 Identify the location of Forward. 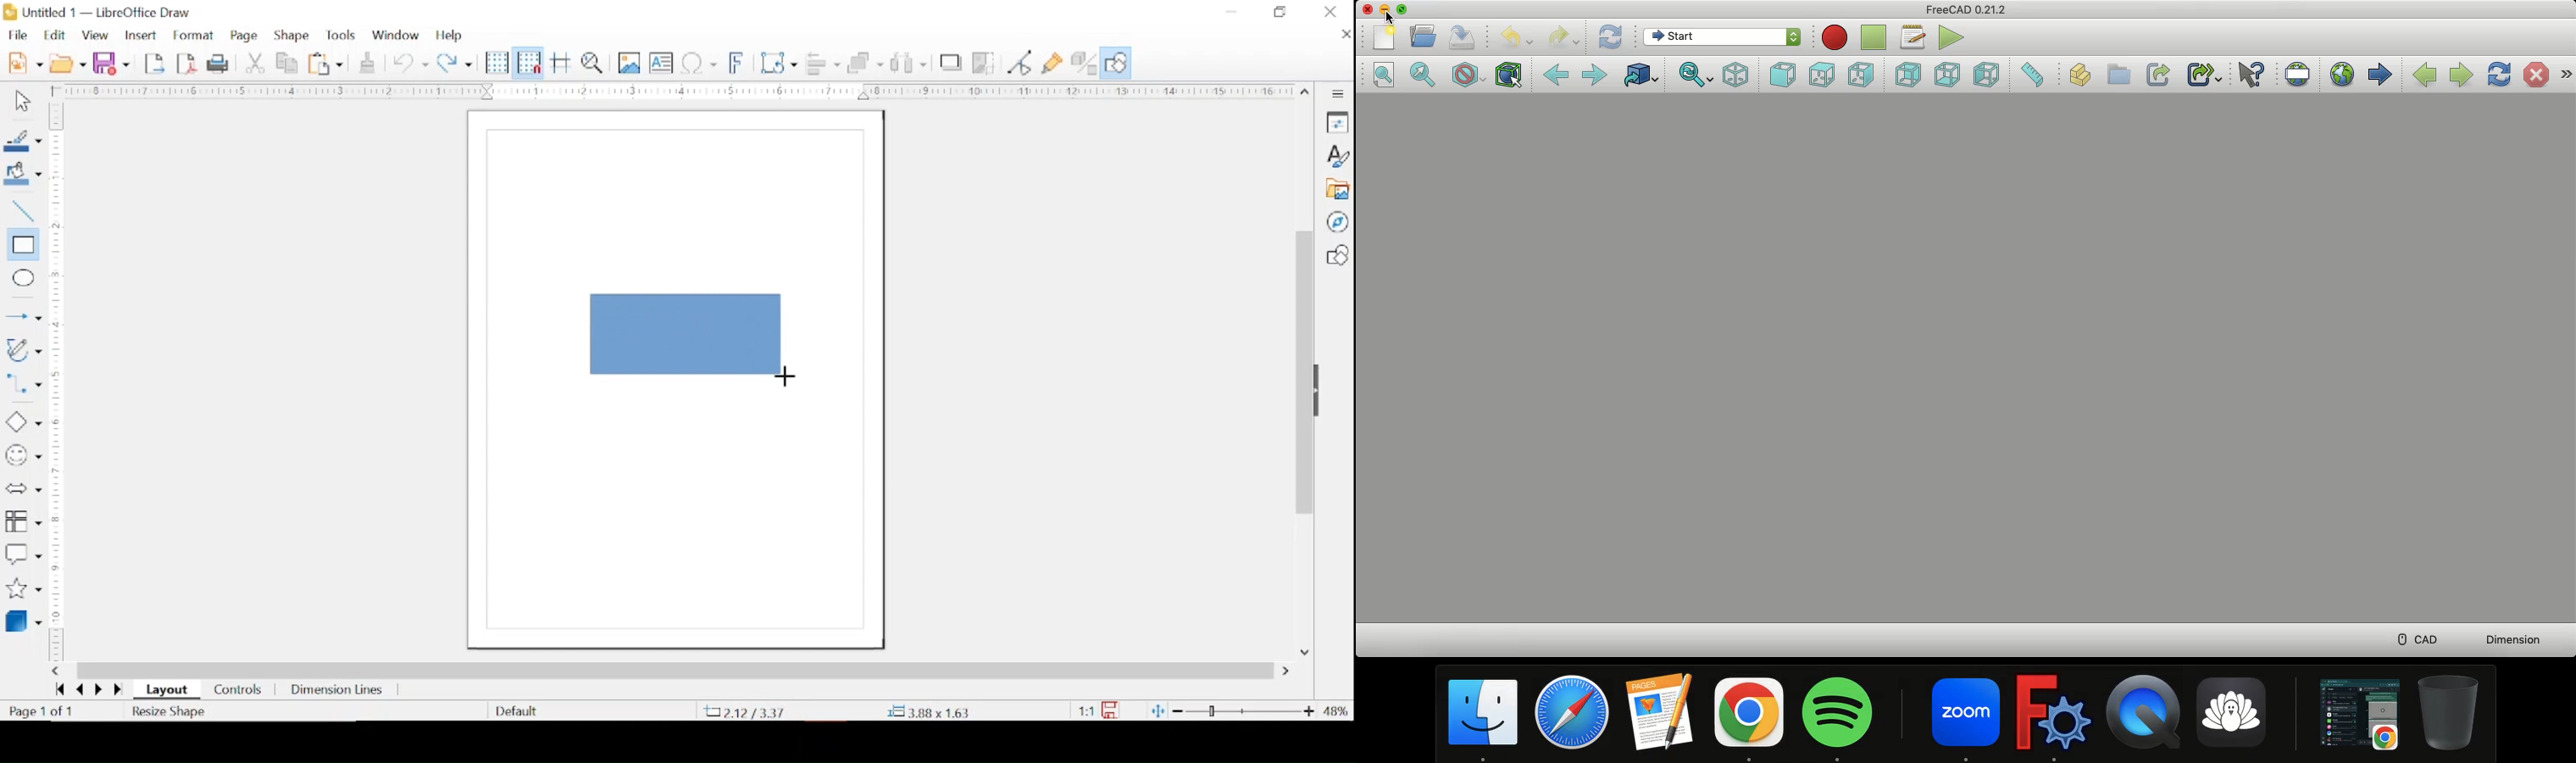
(1597, 73).